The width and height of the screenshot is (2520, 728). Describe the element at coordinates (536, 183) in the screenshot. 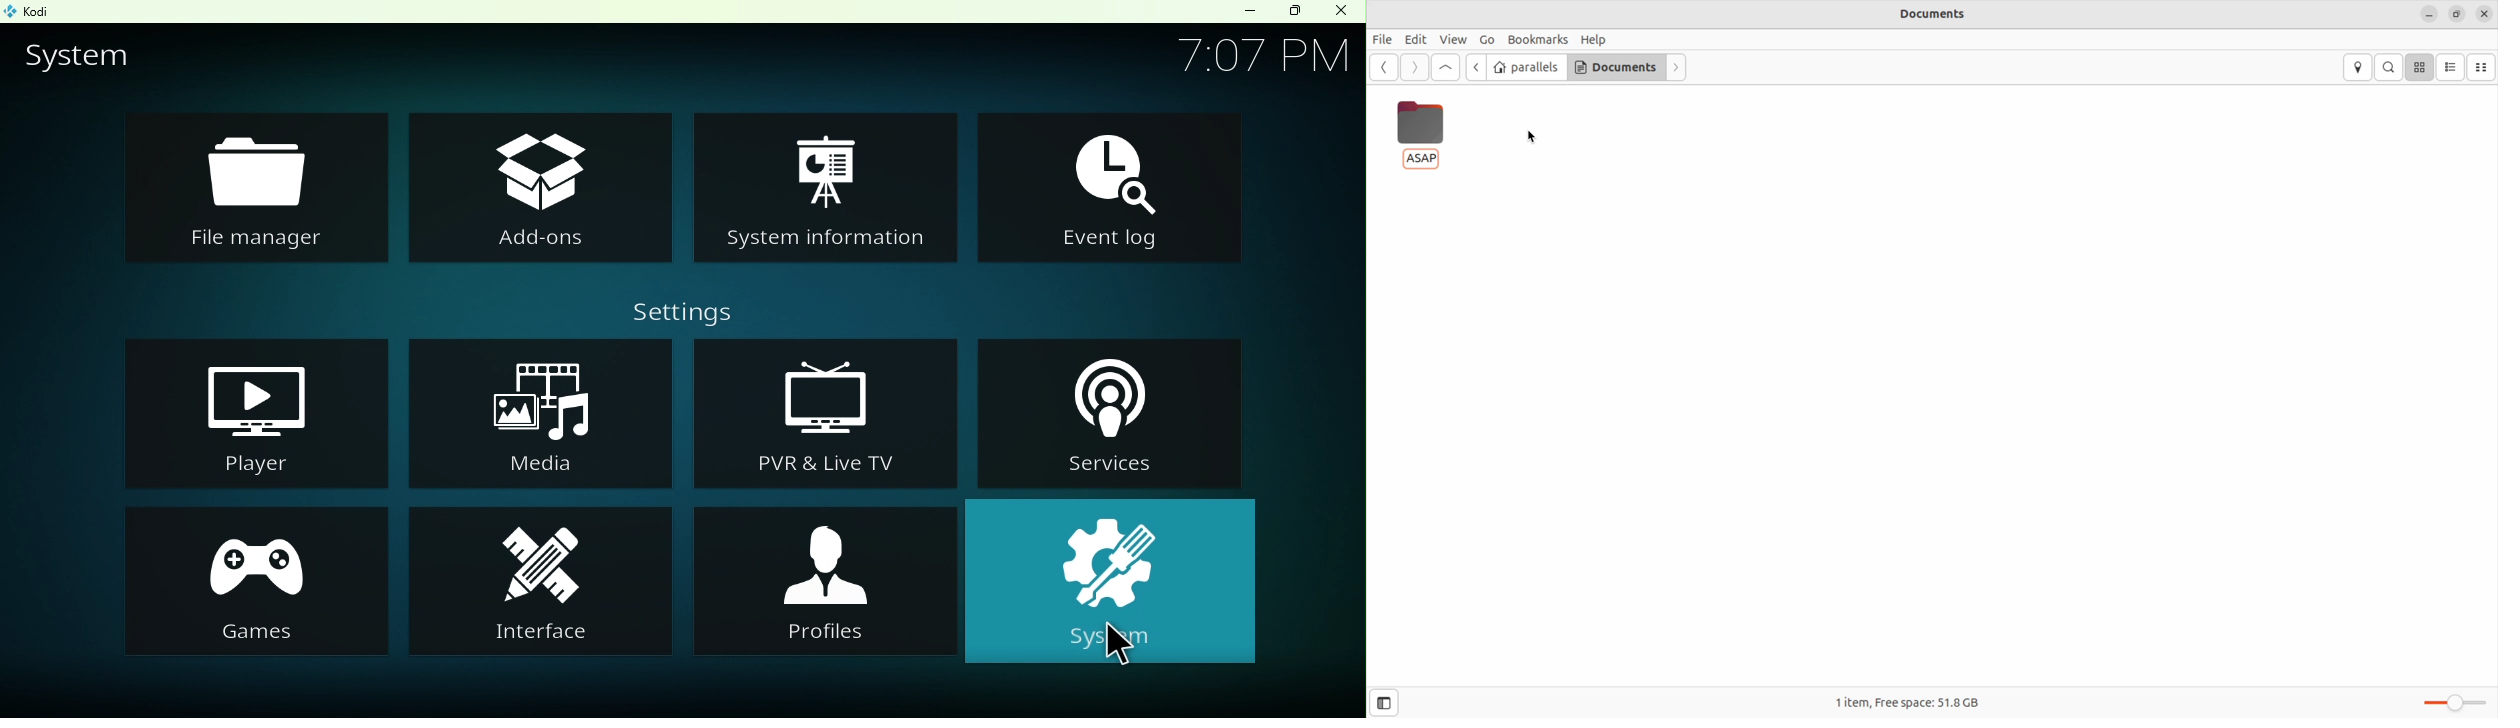

I see `Add-ons` at that location.